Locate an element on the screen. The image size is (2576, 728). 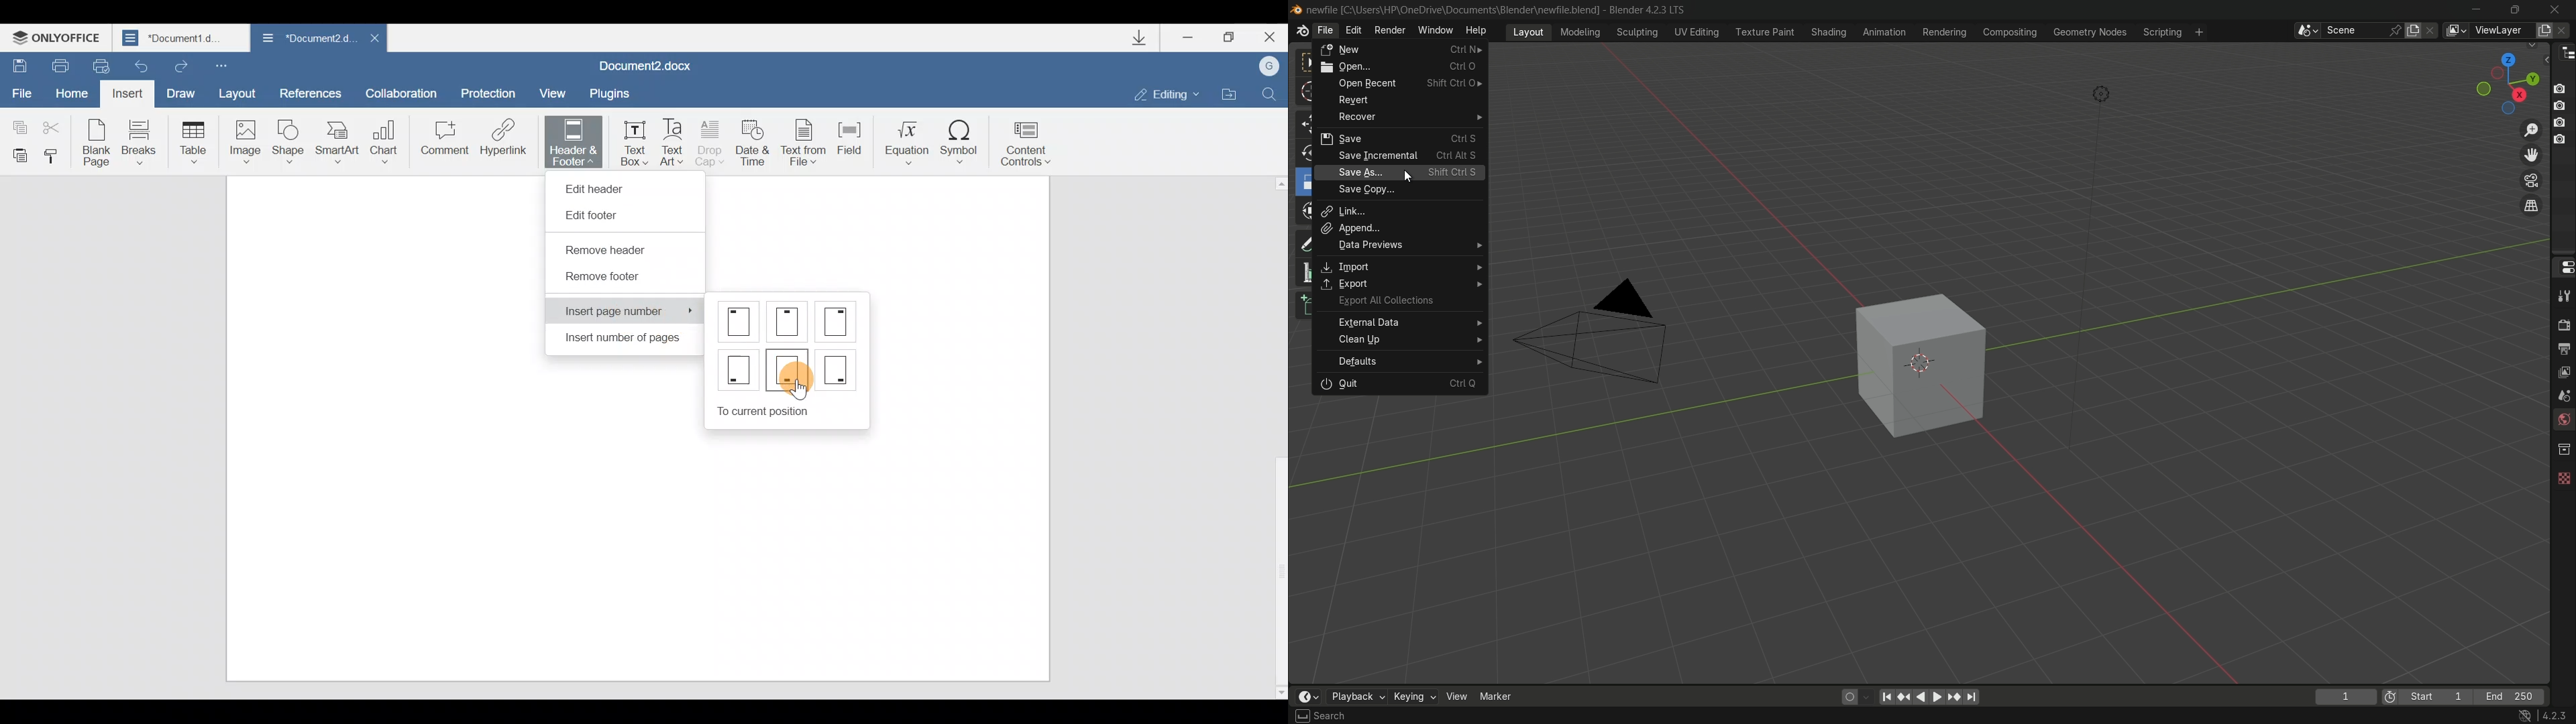
Copy style is located at coordinates (56, 156).